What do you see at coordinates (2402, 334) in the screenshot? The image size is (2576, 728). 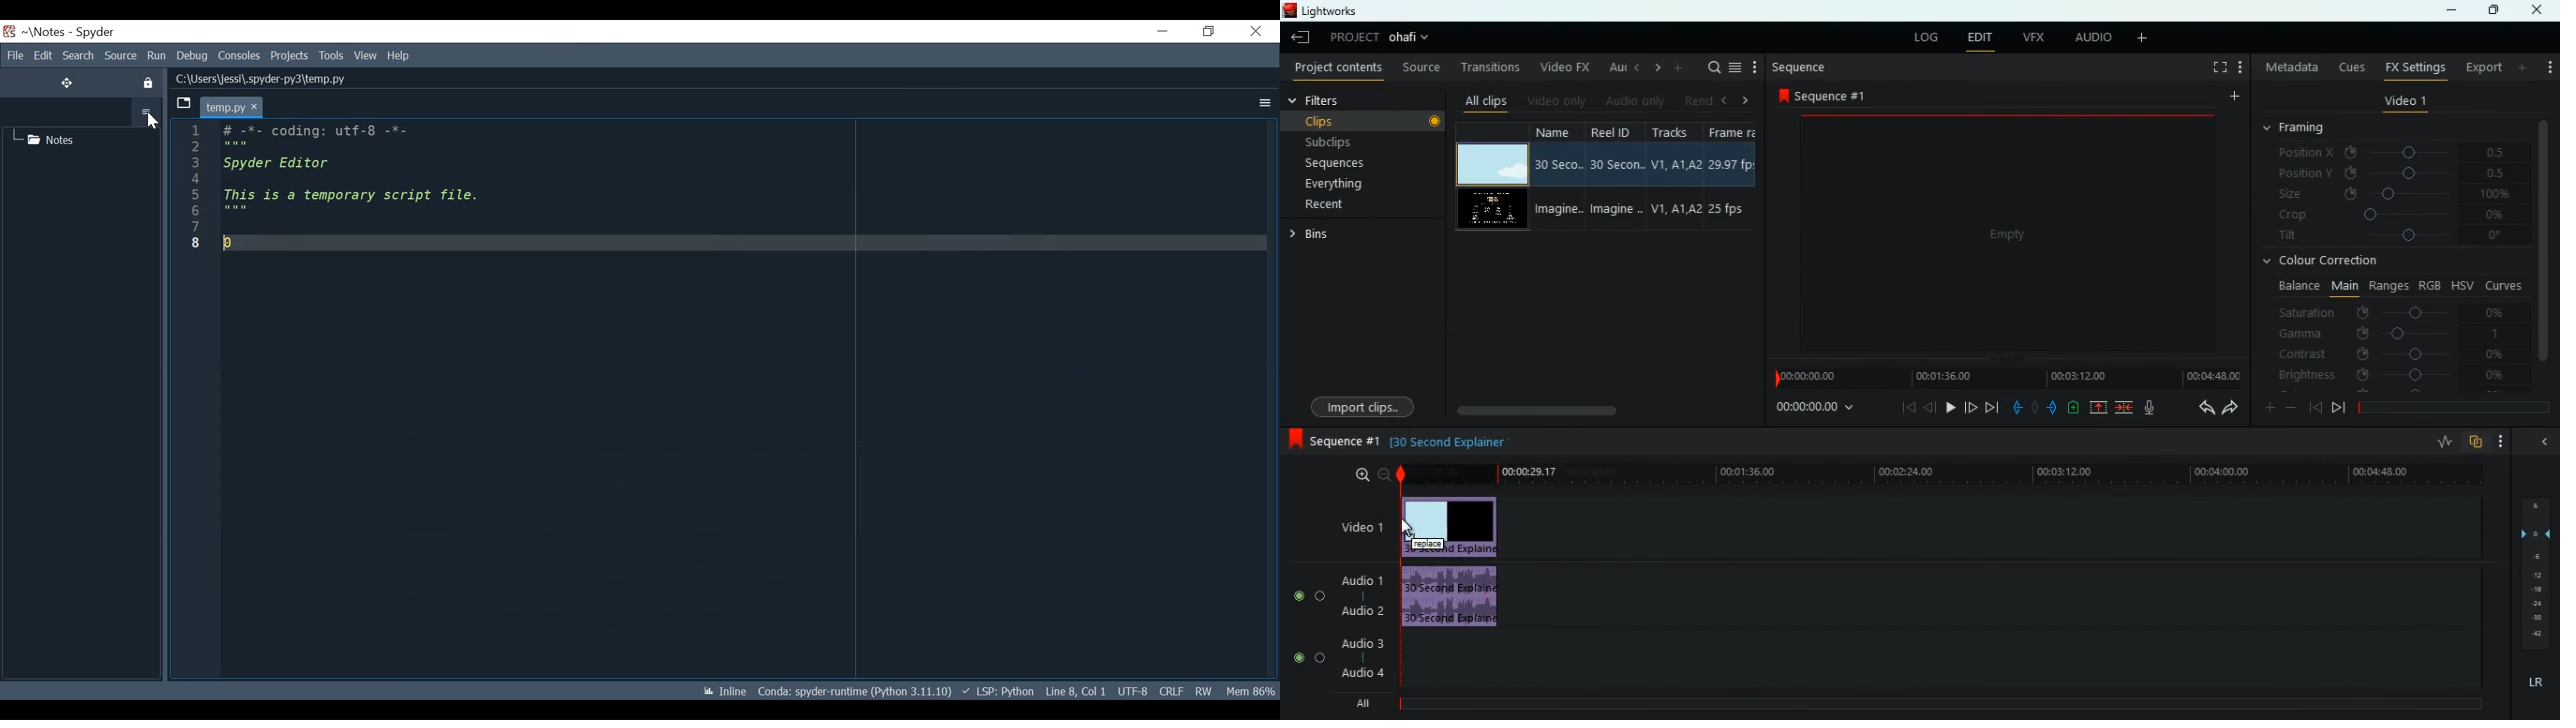 I see `gamma` at bounding box center [2402, 334].